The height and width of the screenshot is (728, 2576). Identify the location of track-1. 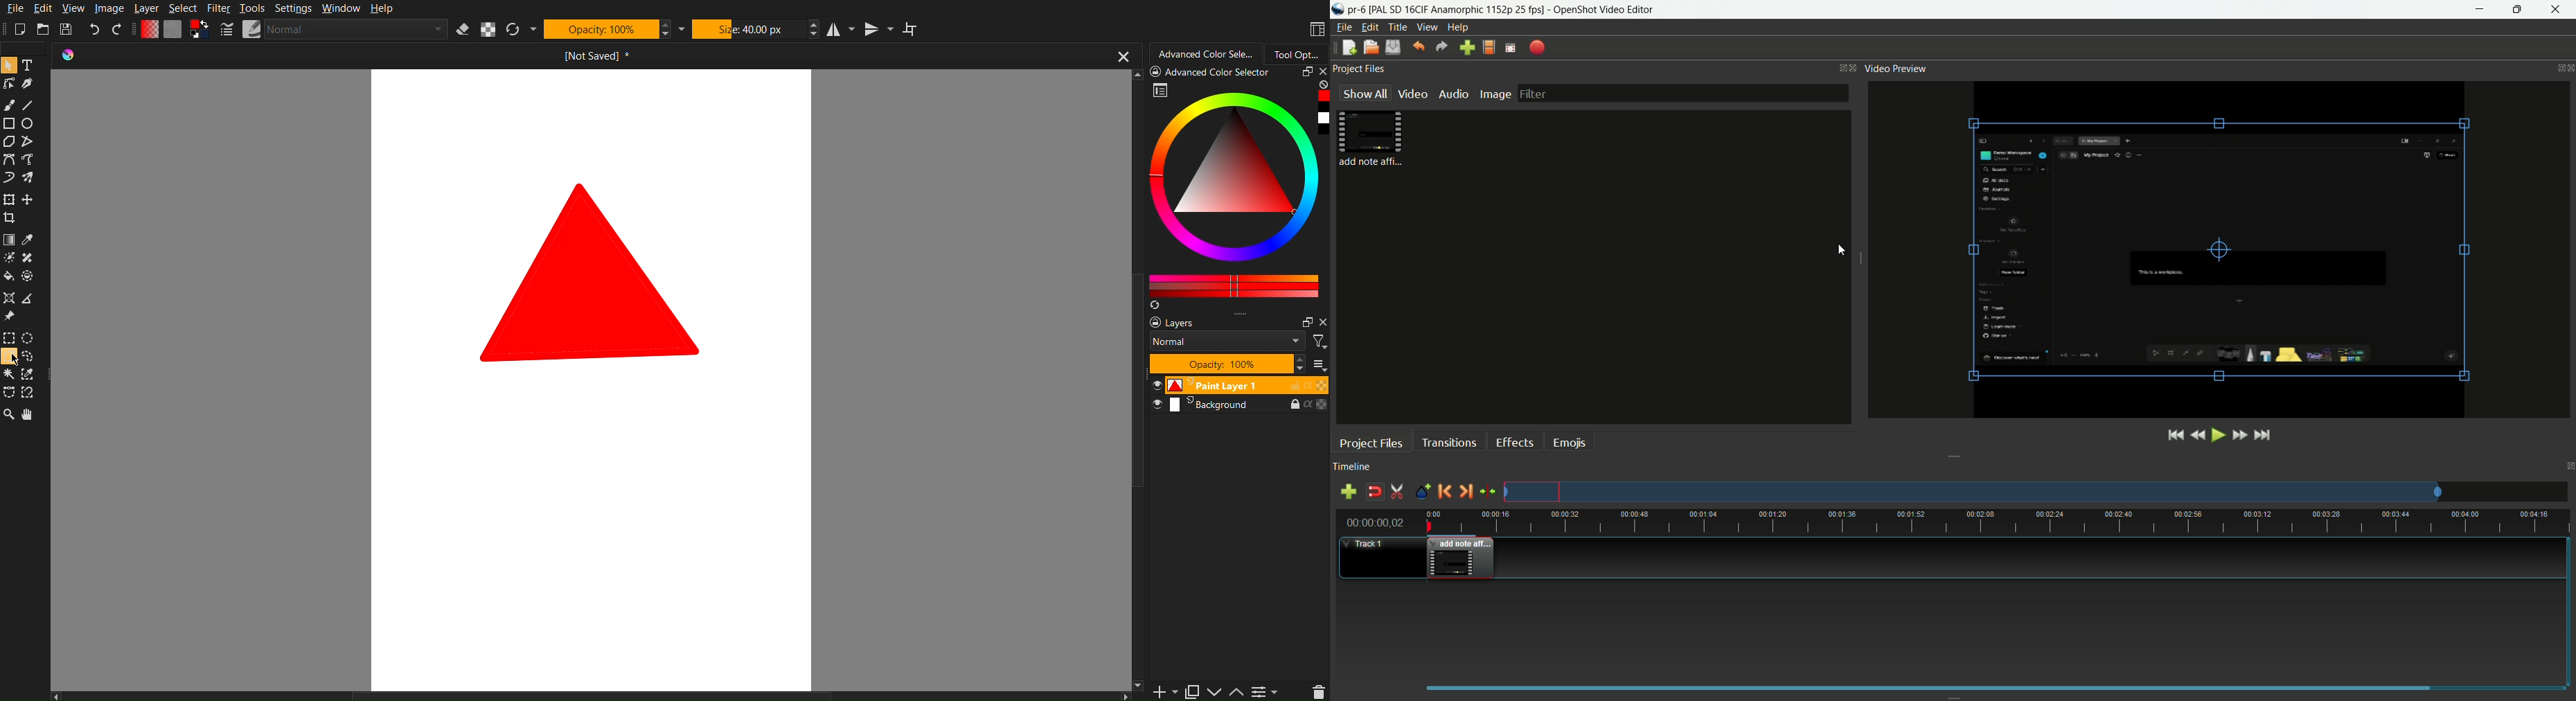
(1368, 543).